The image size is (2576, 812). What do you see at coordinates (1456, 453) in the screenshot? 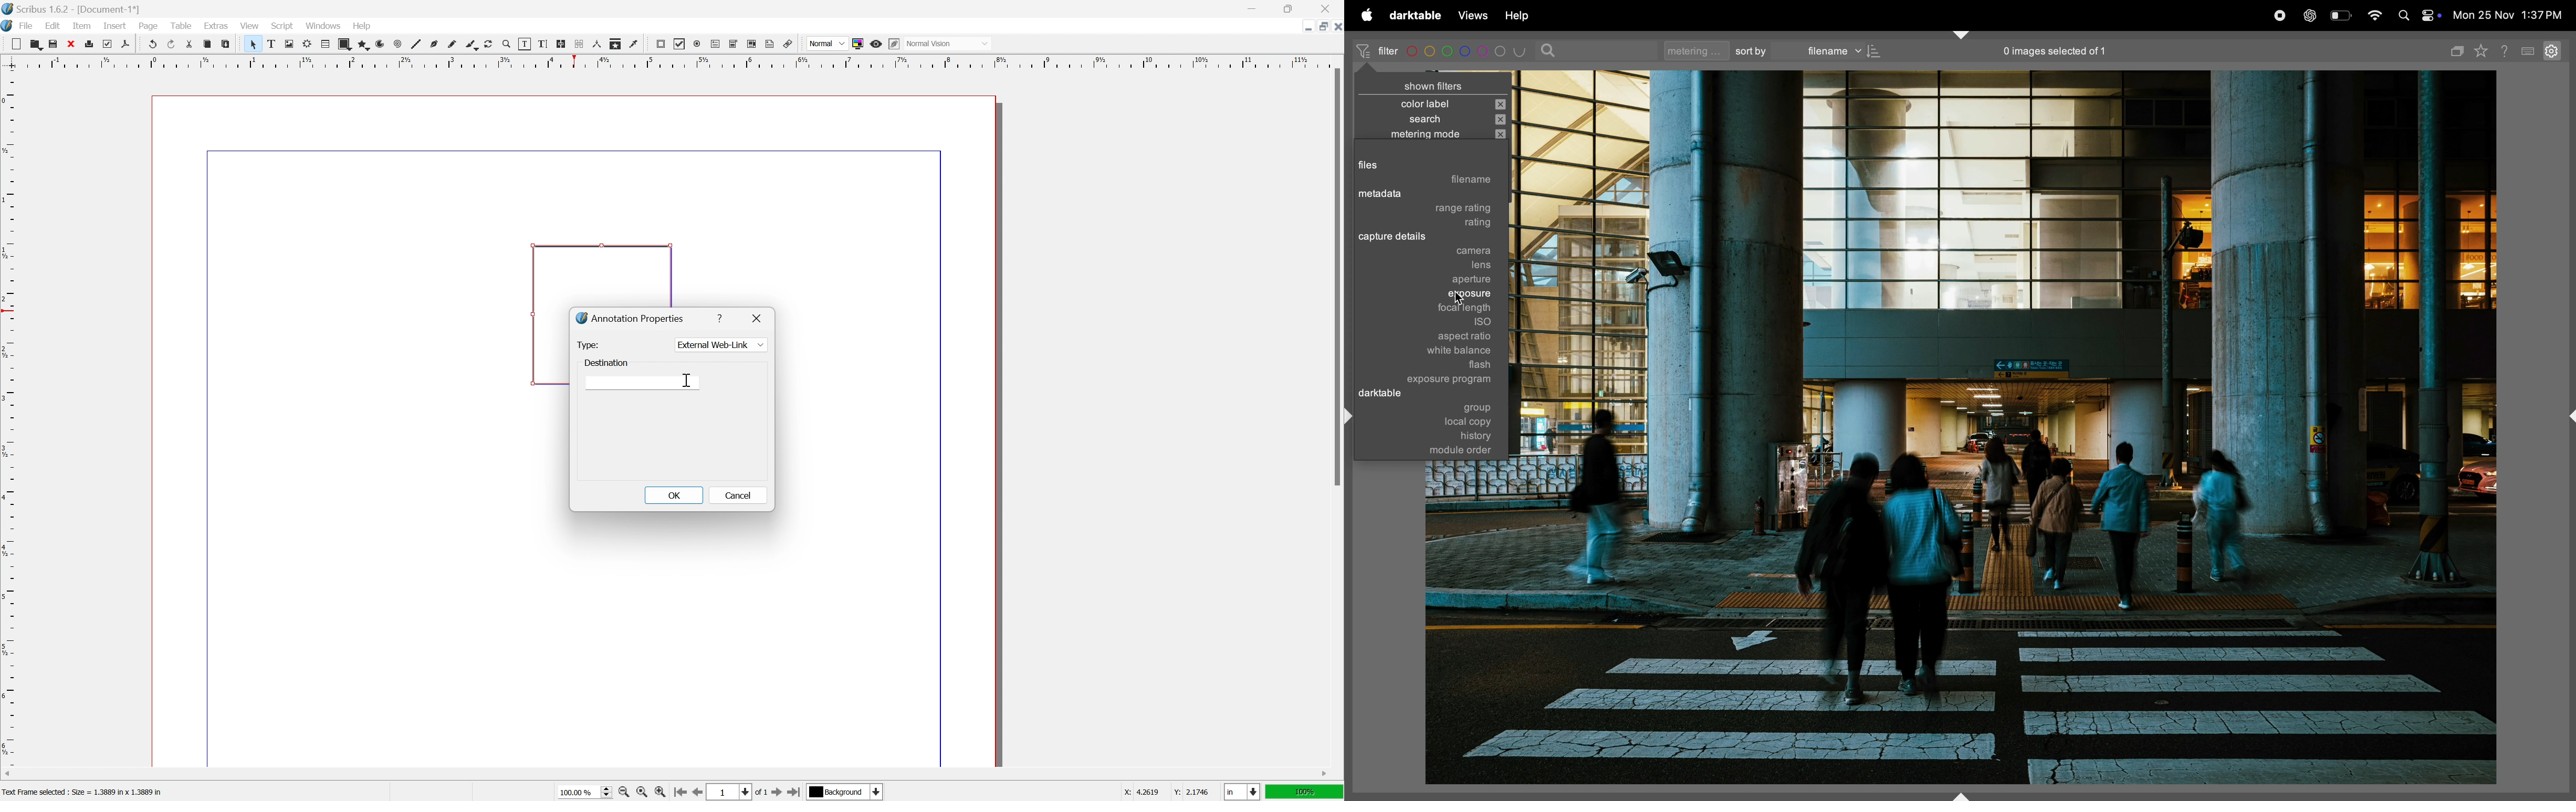
I see `module order` at bounding box center [1456, 453].